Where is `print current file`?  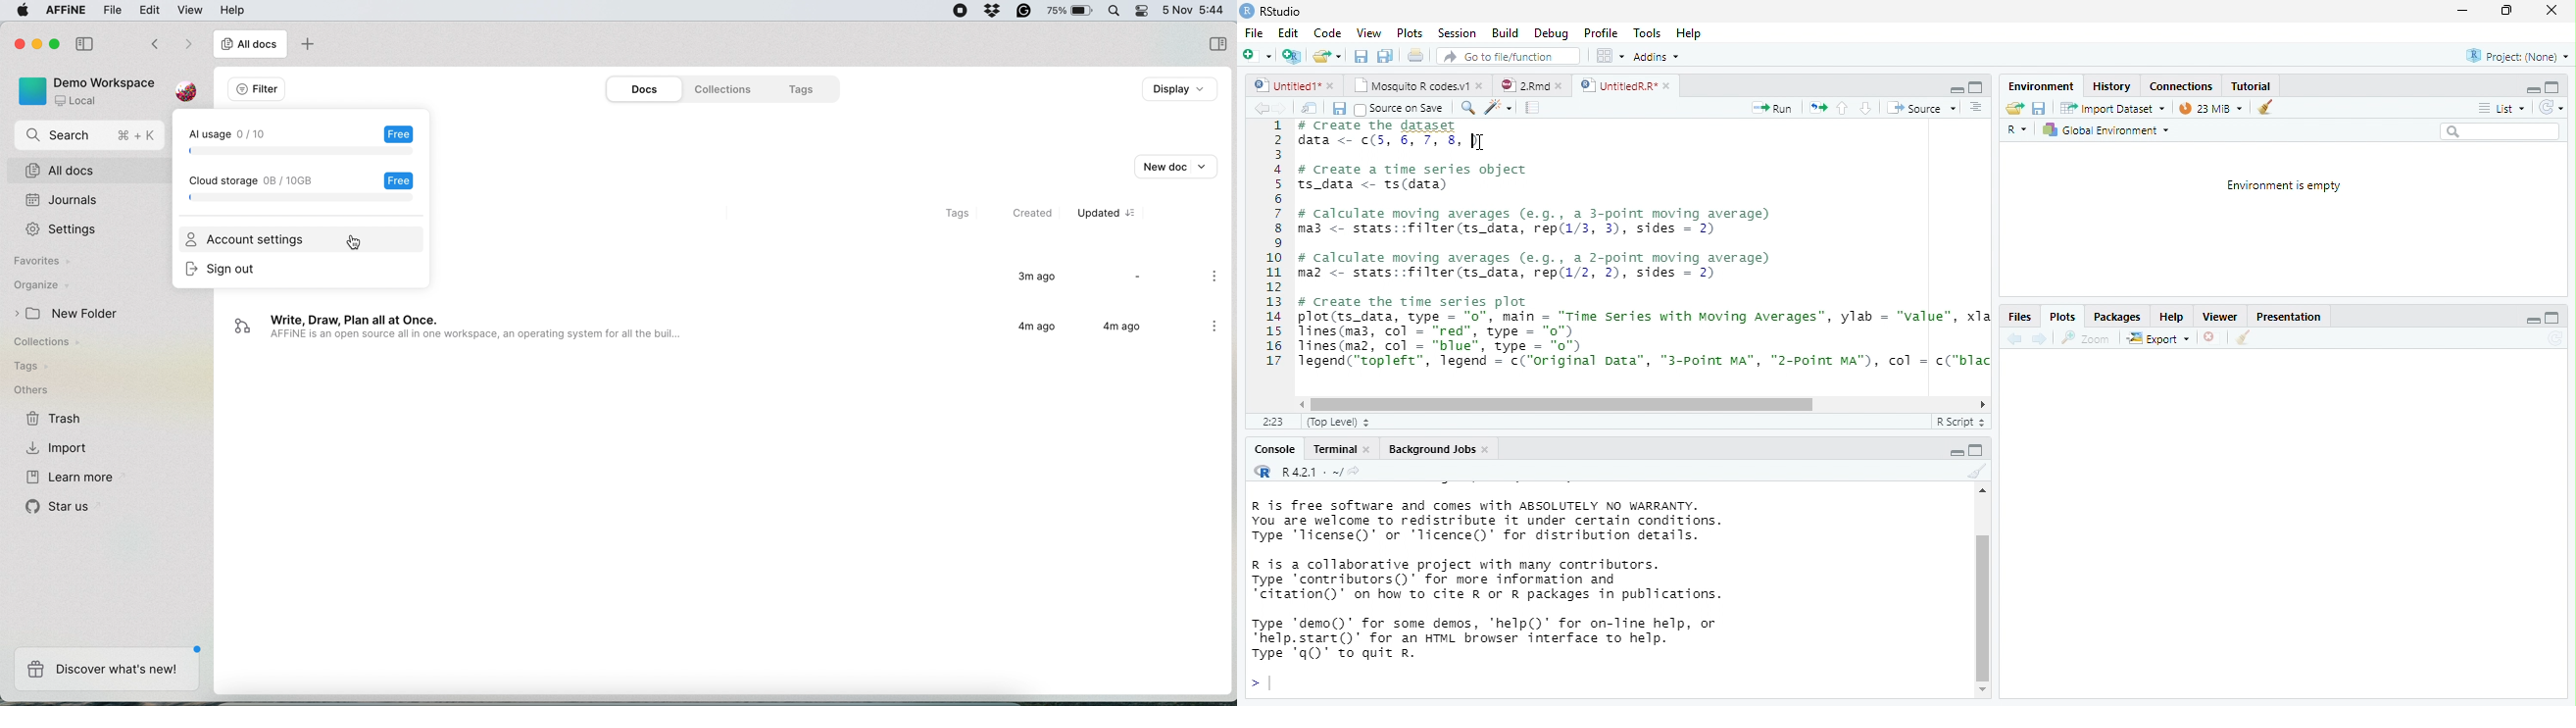
print current file is located at coordinates (1416, 55).